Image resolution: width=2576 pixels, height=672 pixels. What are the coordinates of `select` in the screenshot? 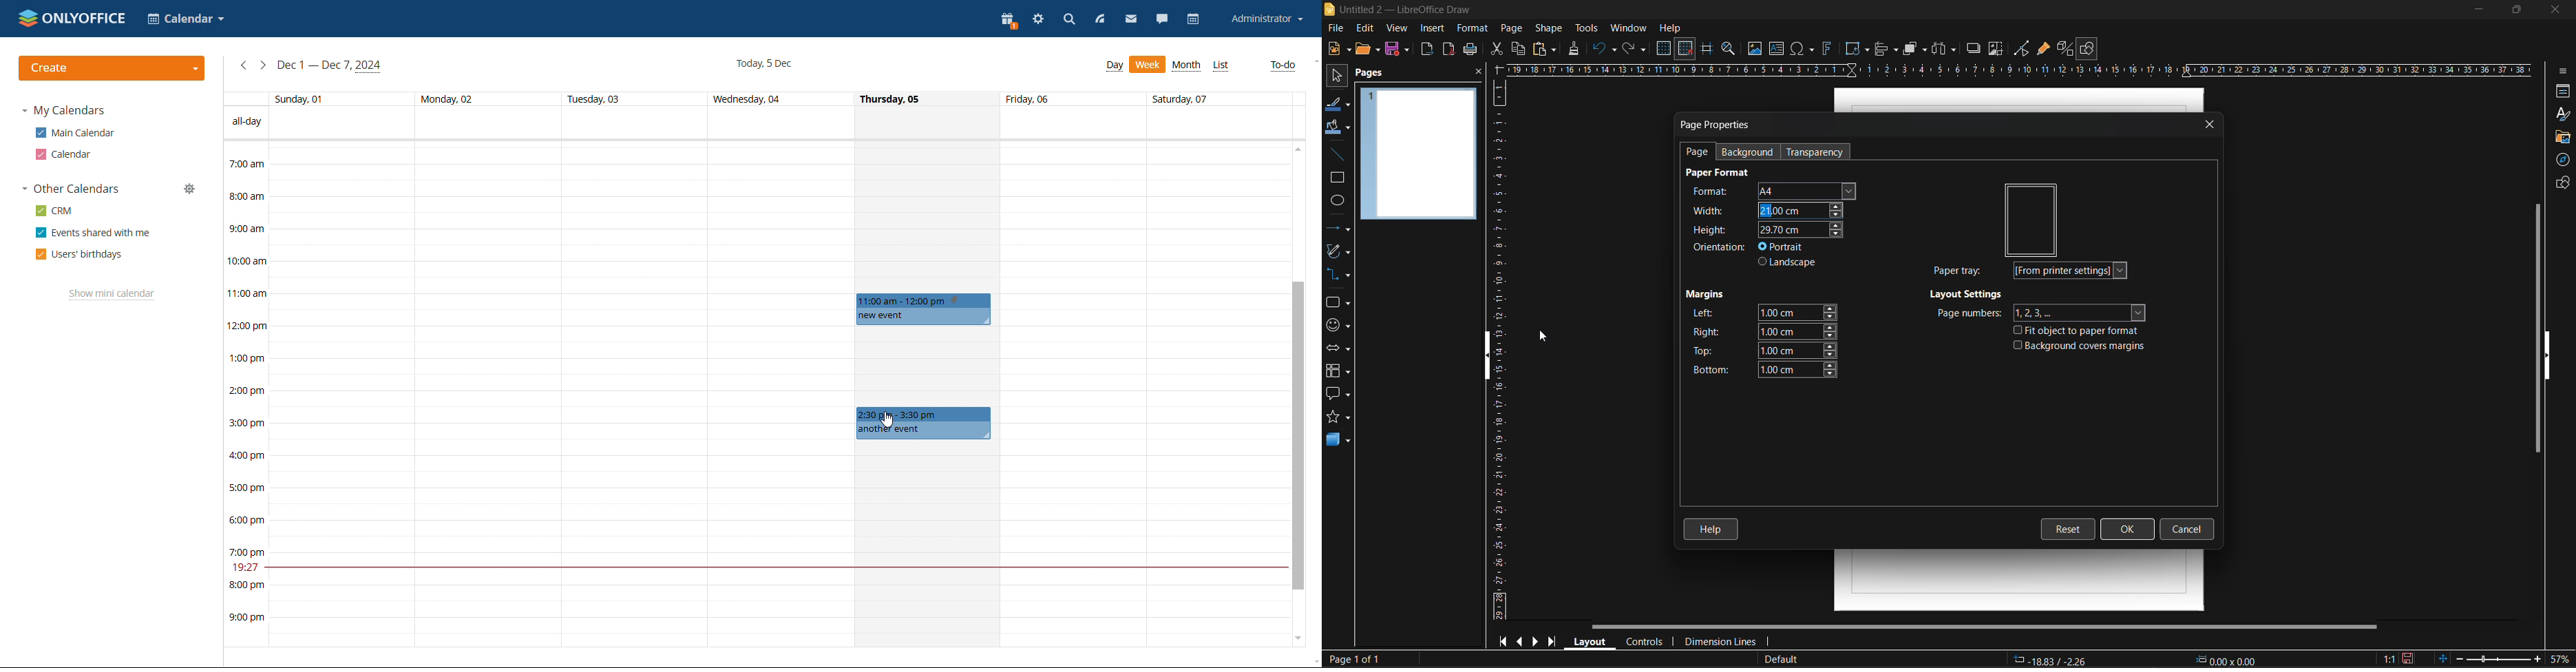 It's located at (1338, 78).